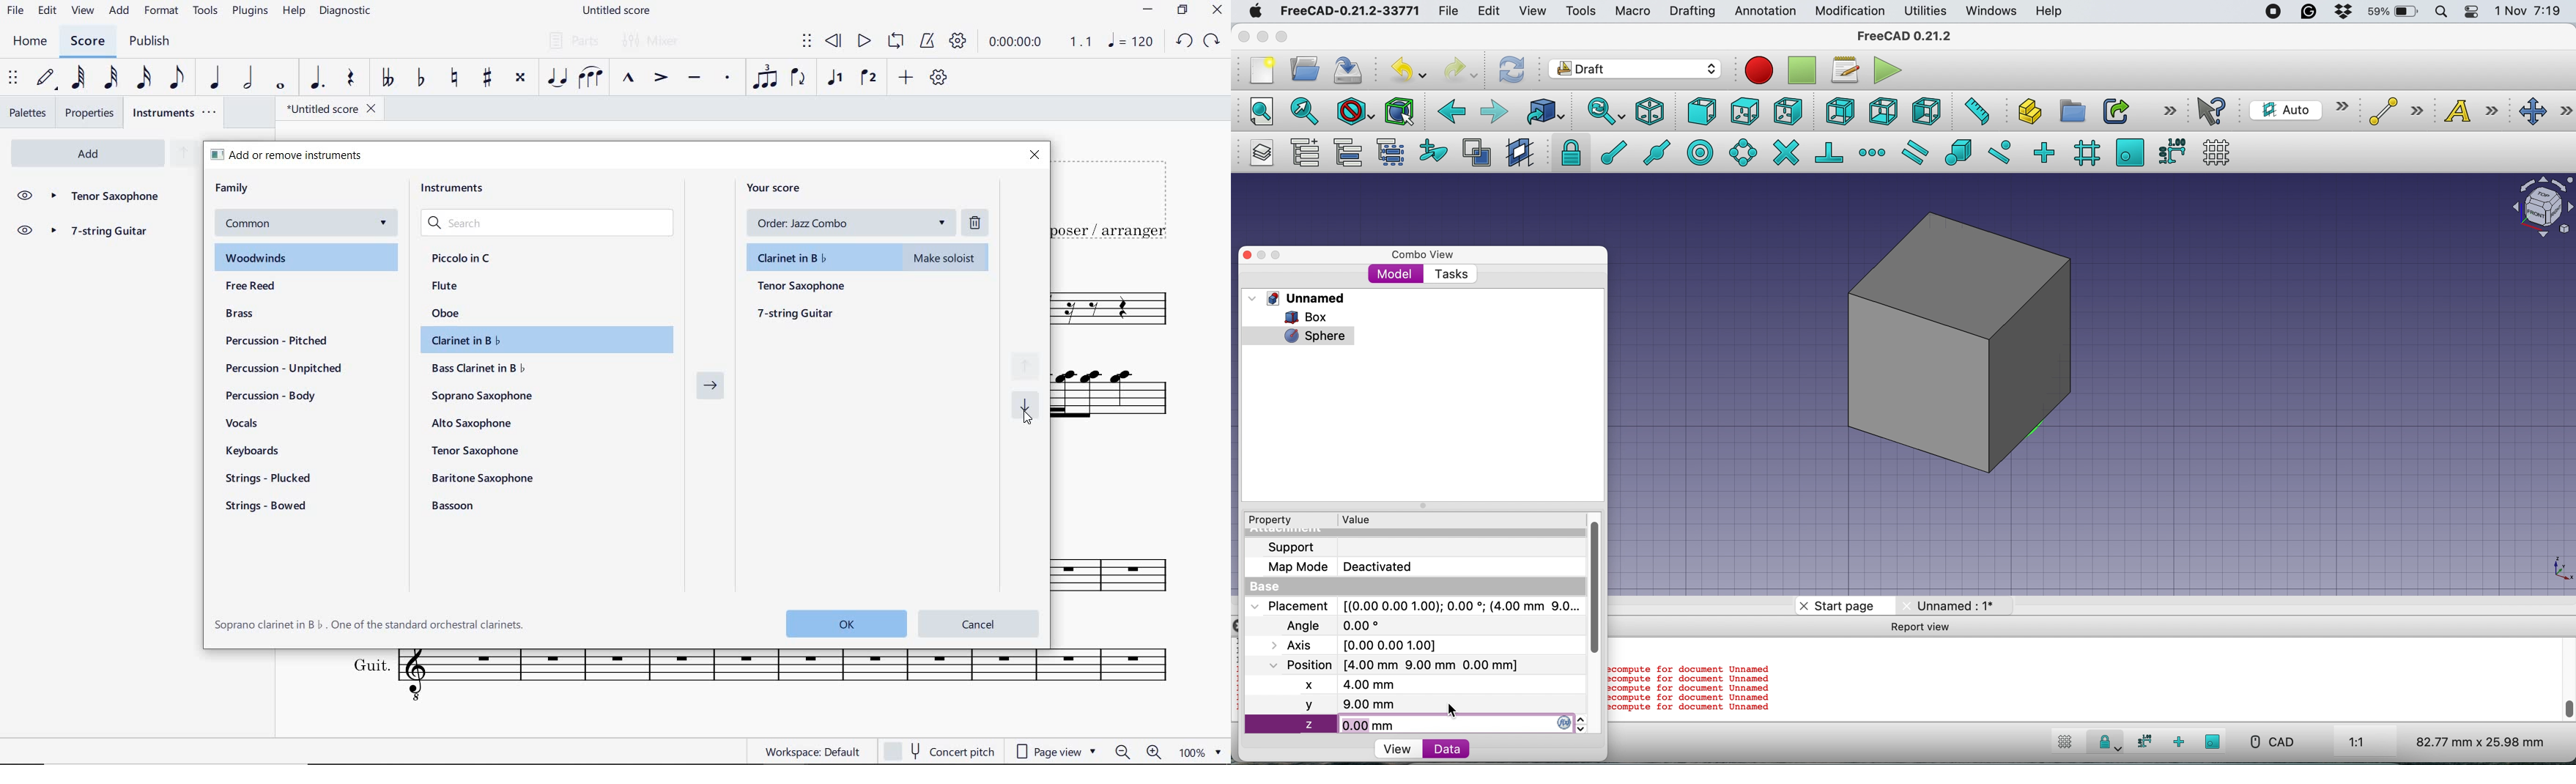  I want to click on start page, so click(1849, 606).